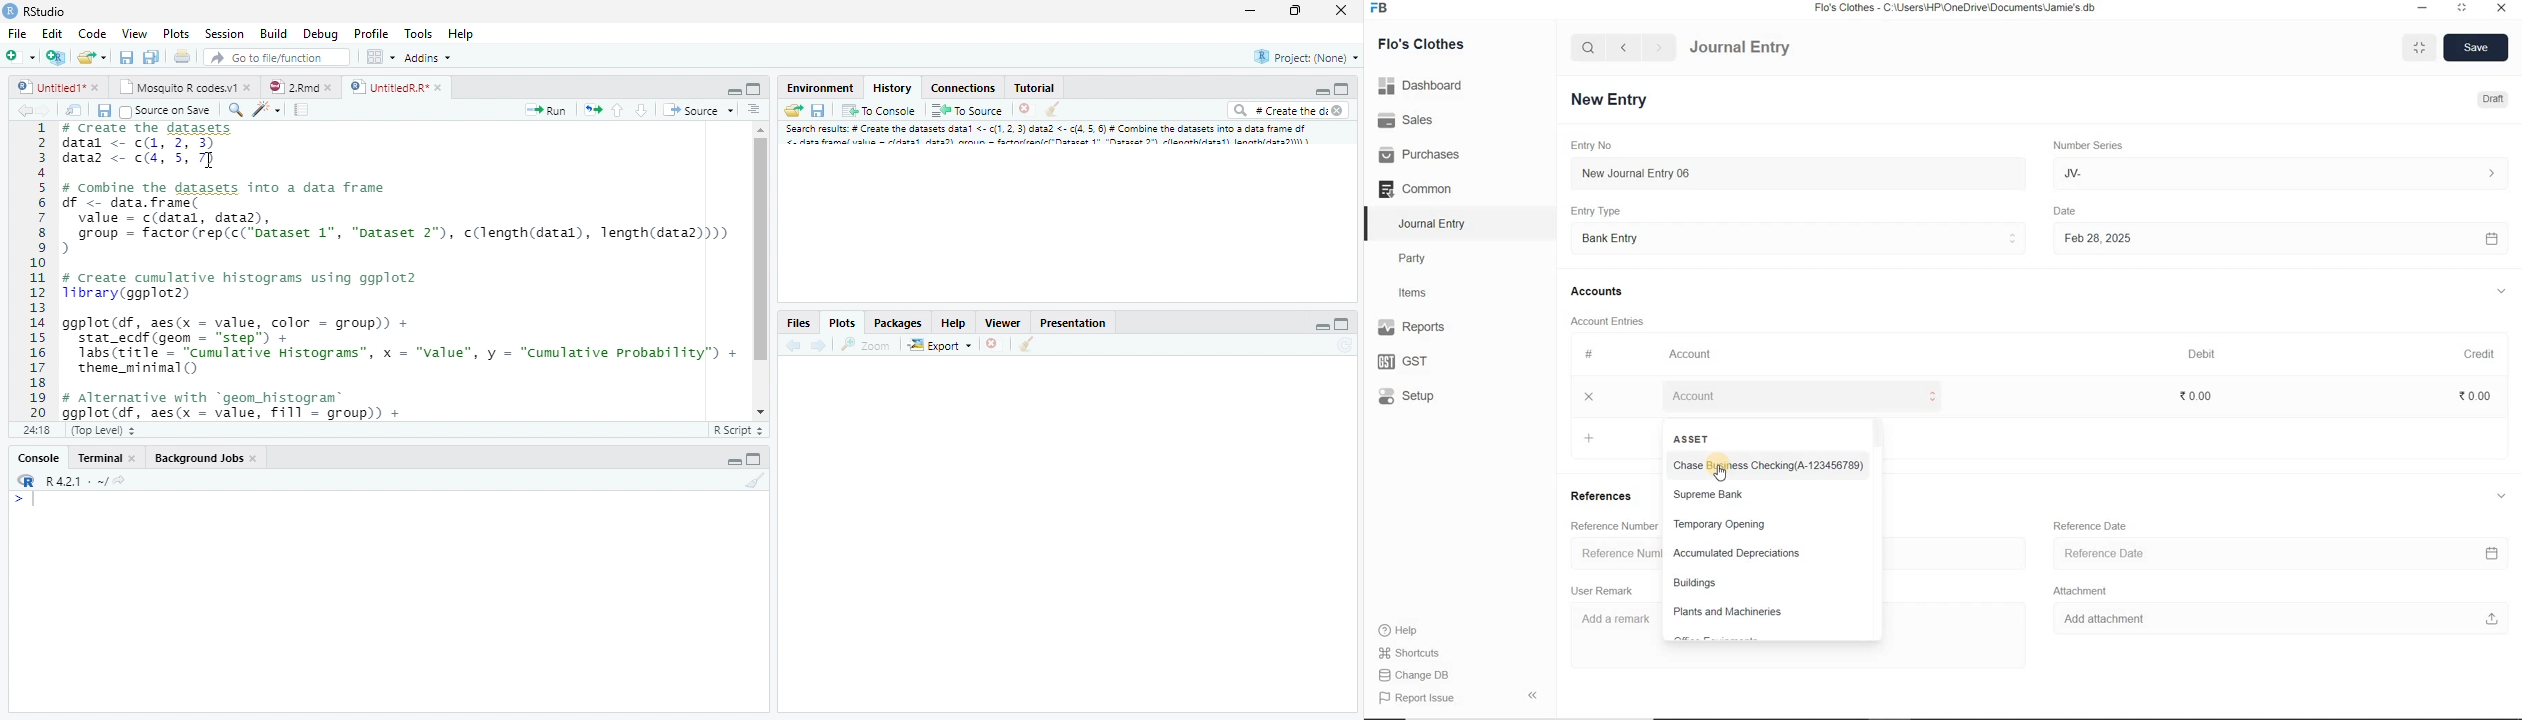  What do you see at coordinates (1294, 11) in the screenshot?
I see `Maximize` at bounding box center [1294, 11].